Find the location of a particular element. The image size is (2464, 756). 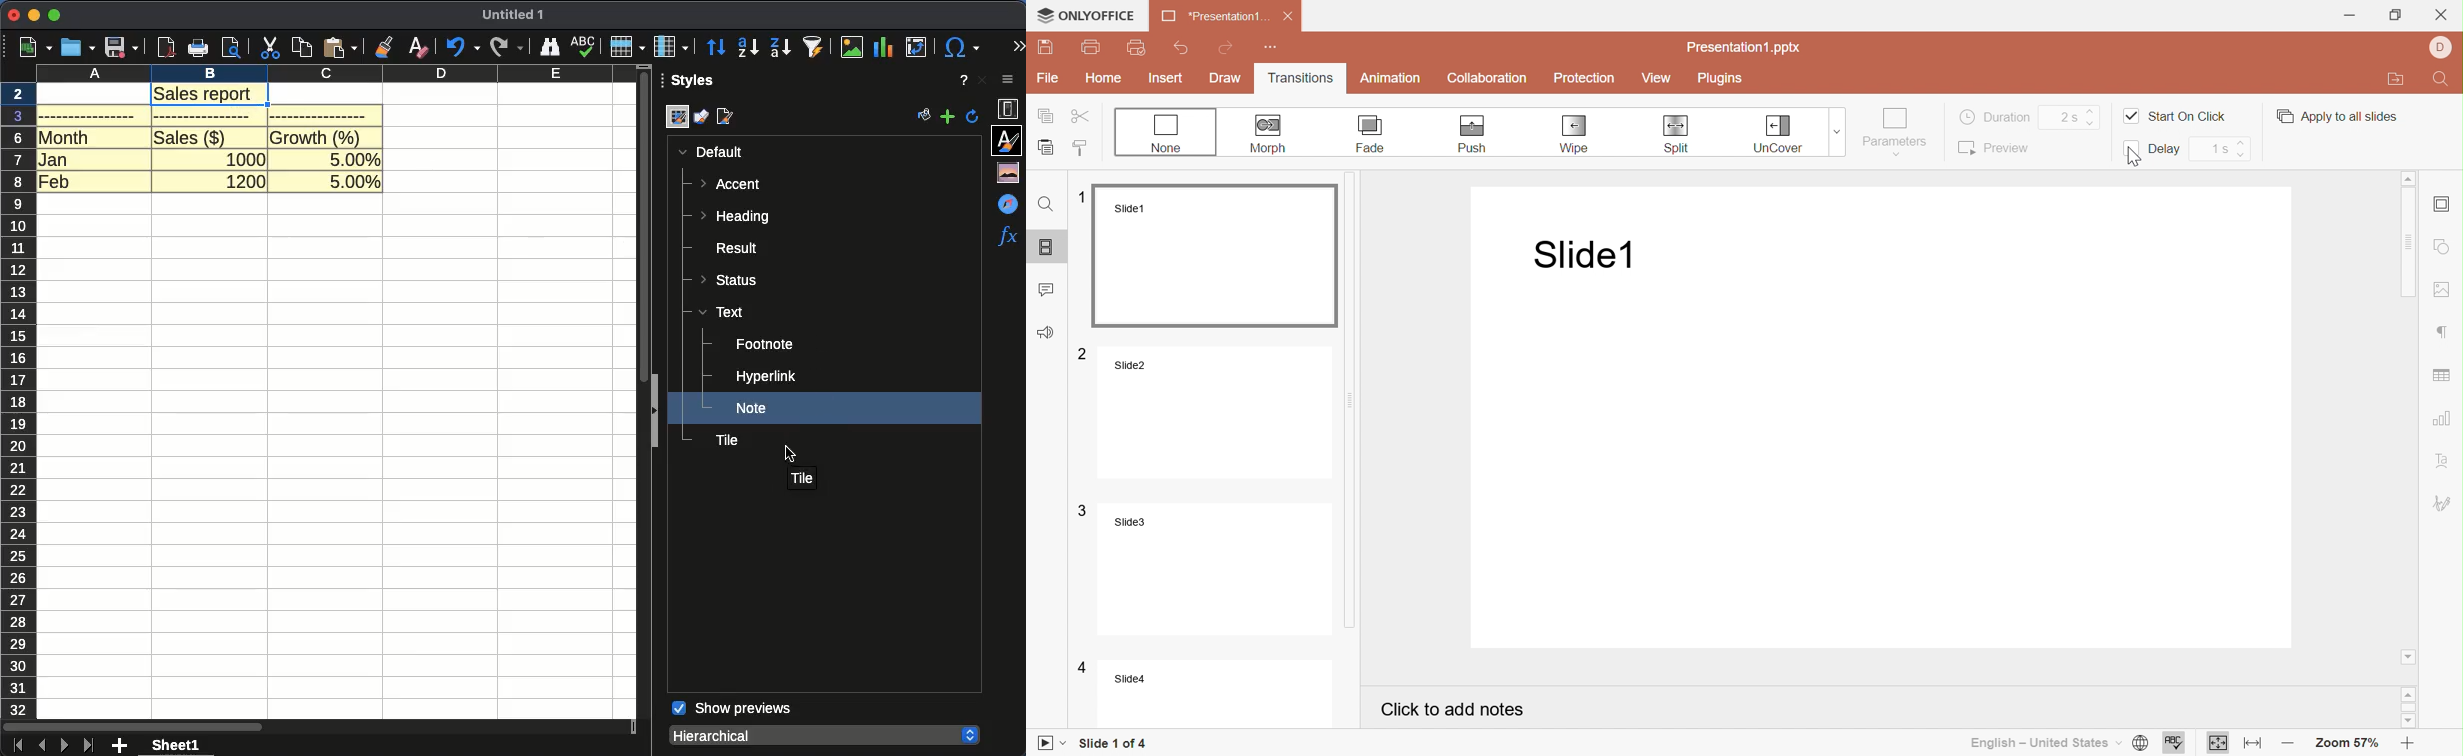

Duration is located at coordinates (1994, 116).